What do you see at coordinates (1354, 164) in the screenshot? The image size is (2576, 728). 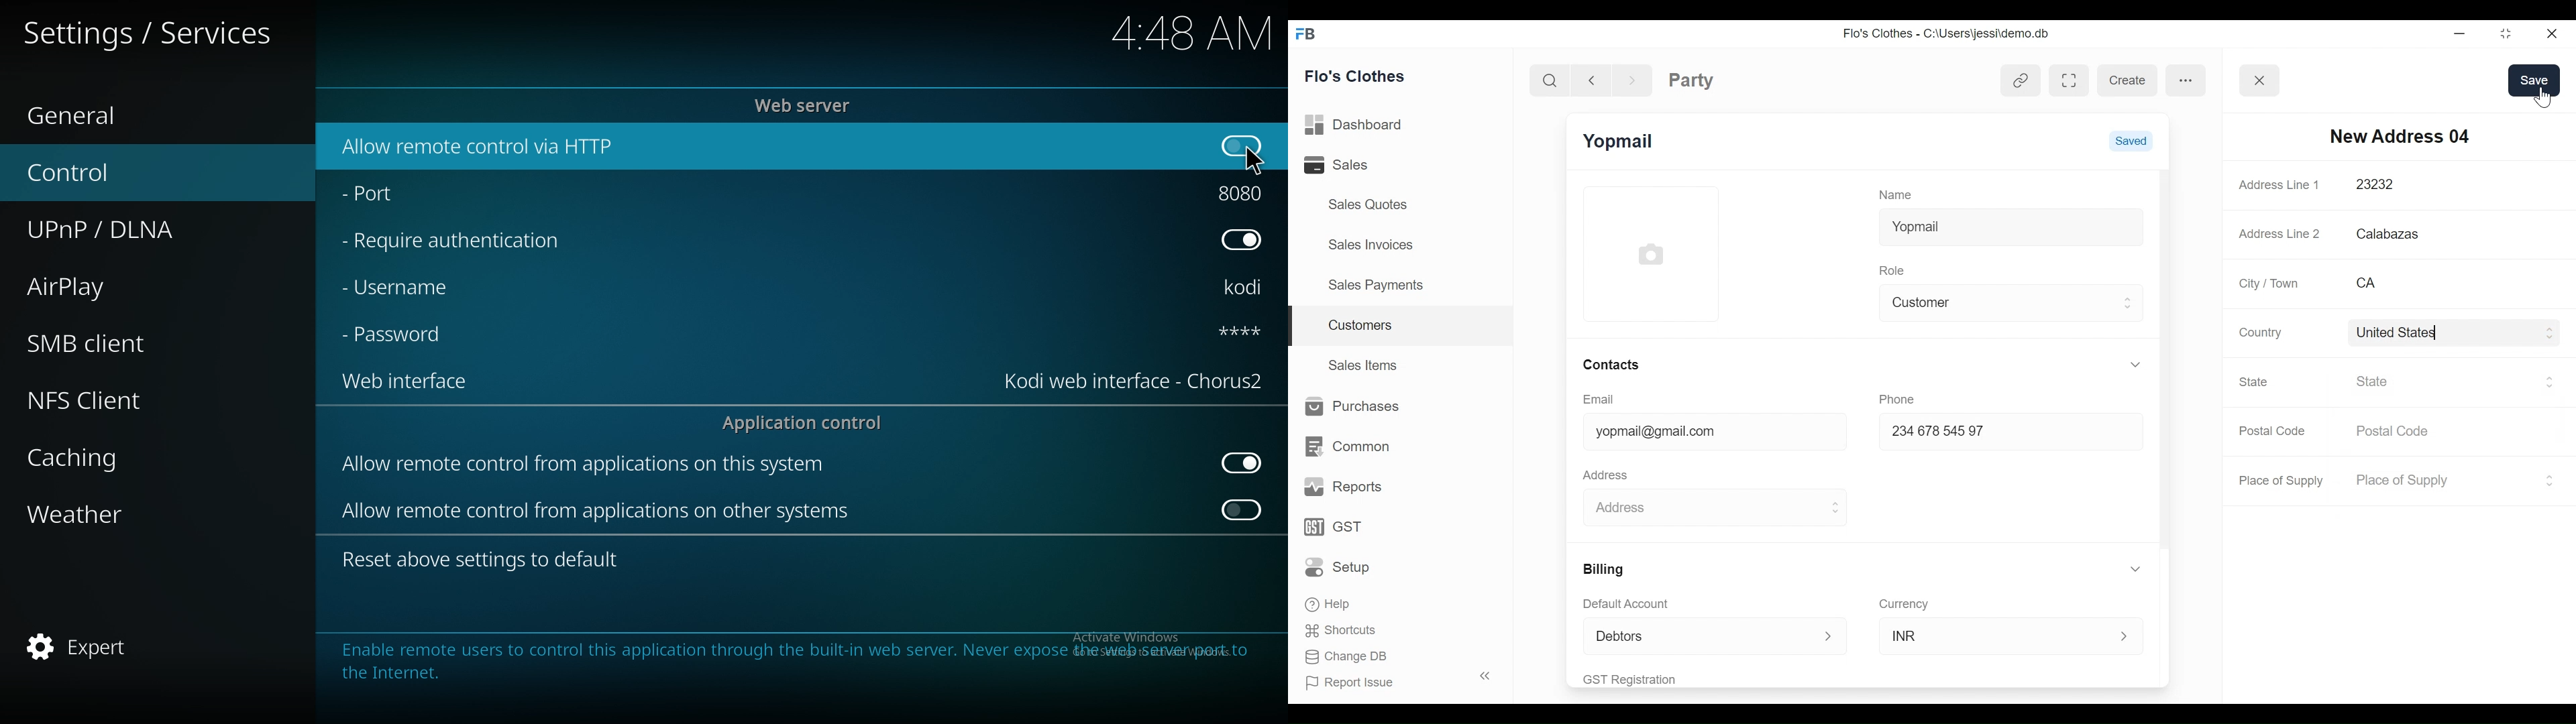 I see `Sales` at bounding box center [1354, 164].